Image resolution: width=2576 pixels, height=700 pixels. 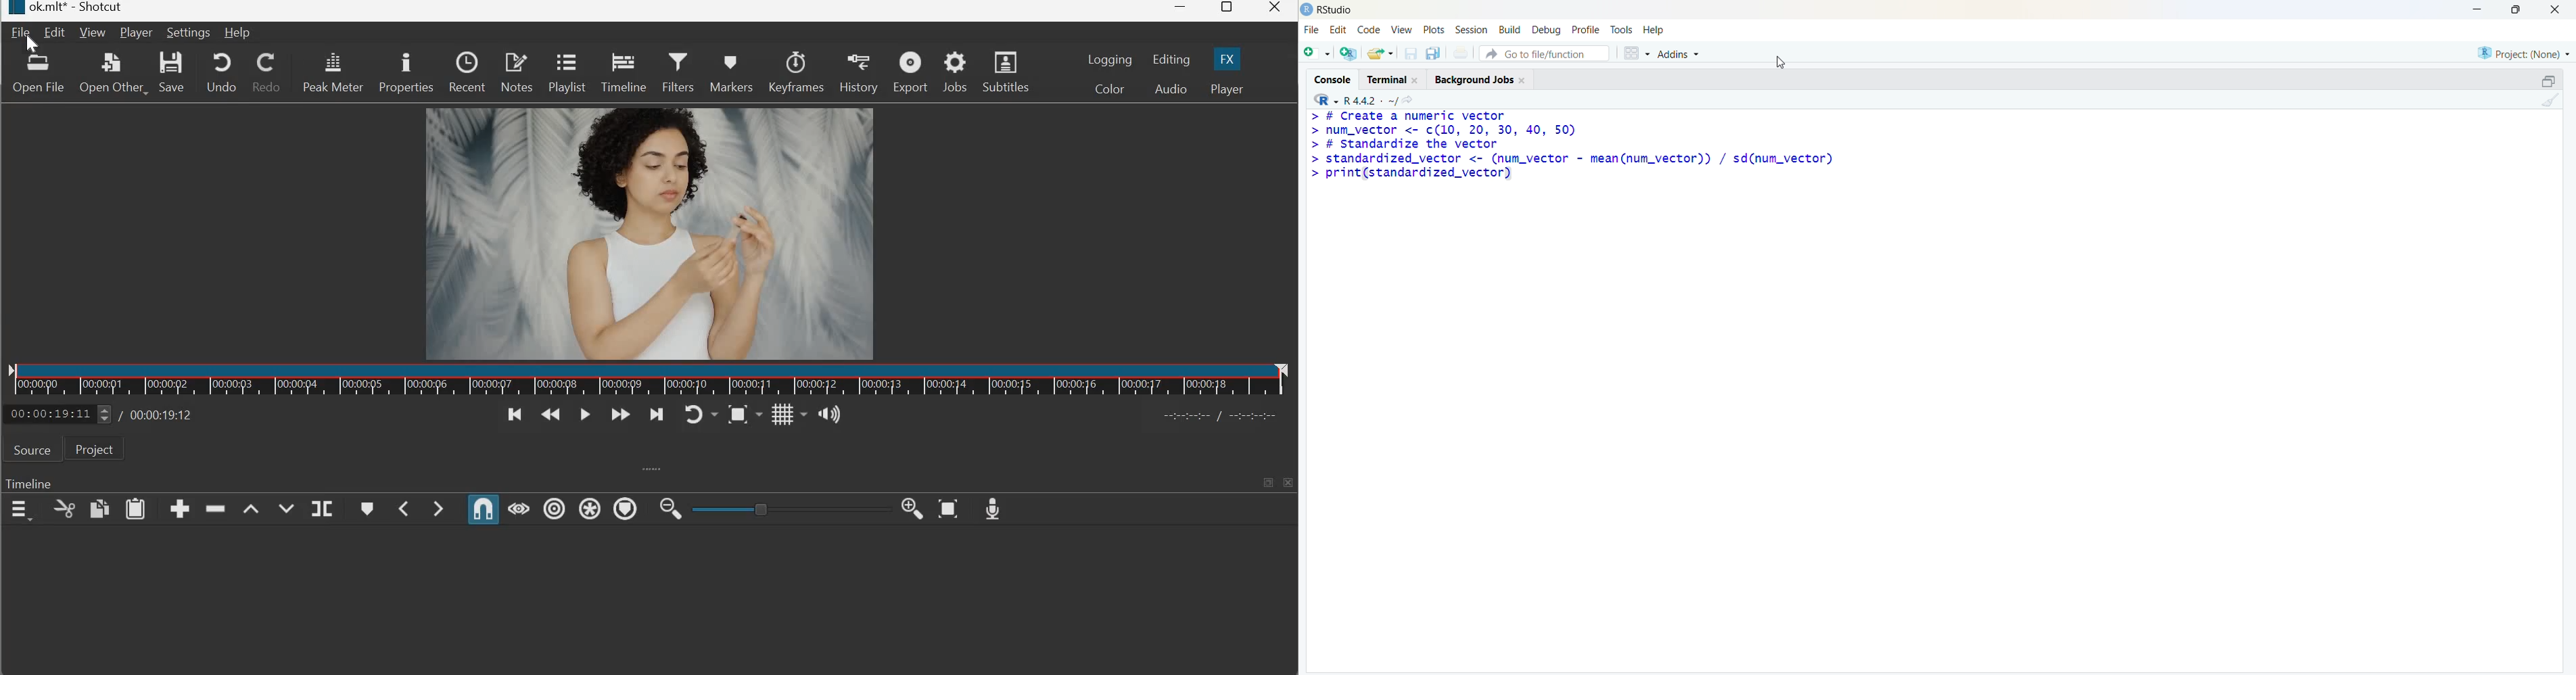 I want to click on Open other, so click(x=112, y=74).